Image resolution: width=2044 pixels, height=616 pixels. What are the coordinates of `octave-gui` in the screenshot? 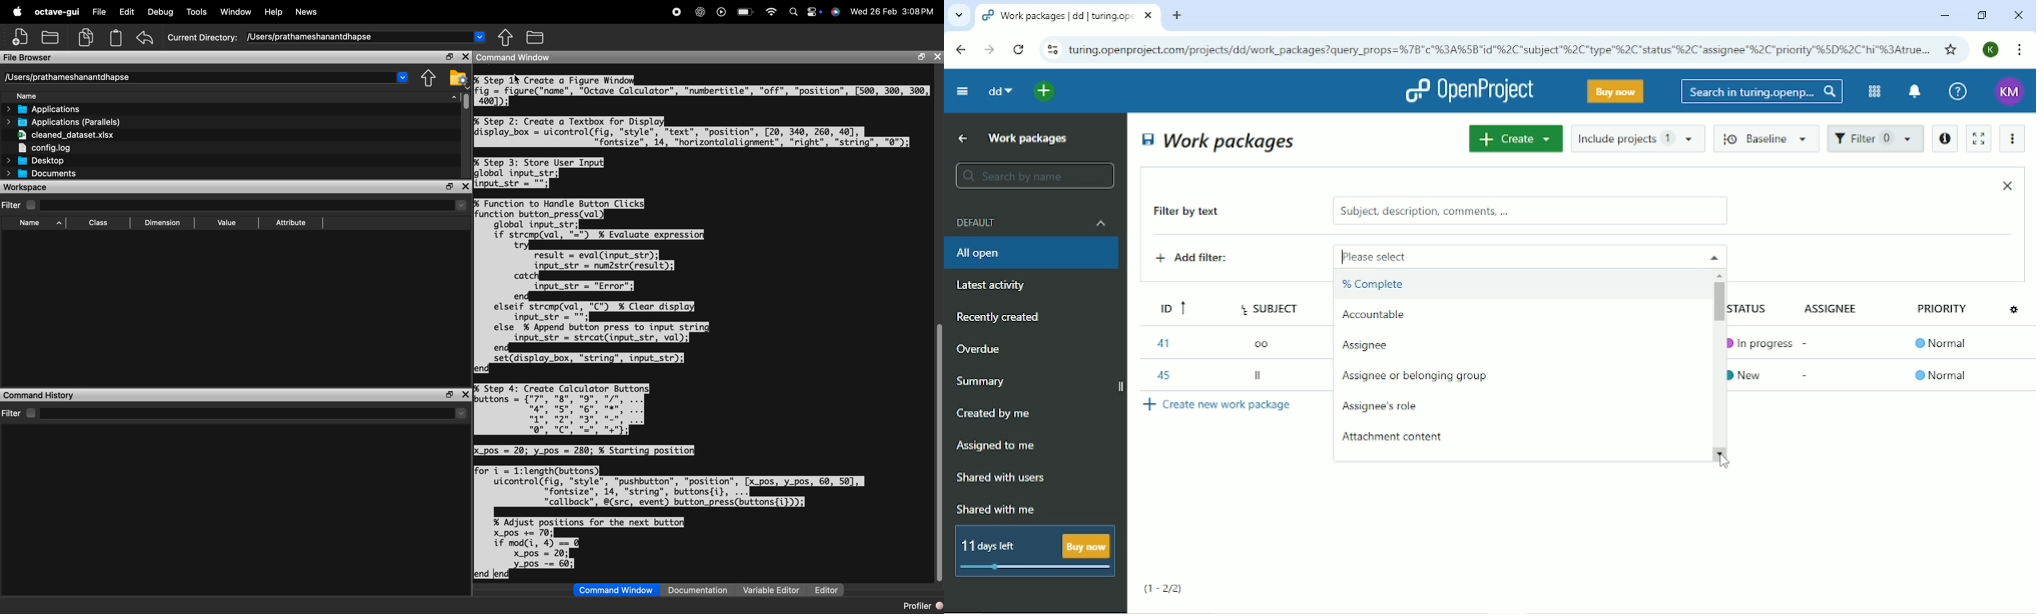 It's located at (57, 13).